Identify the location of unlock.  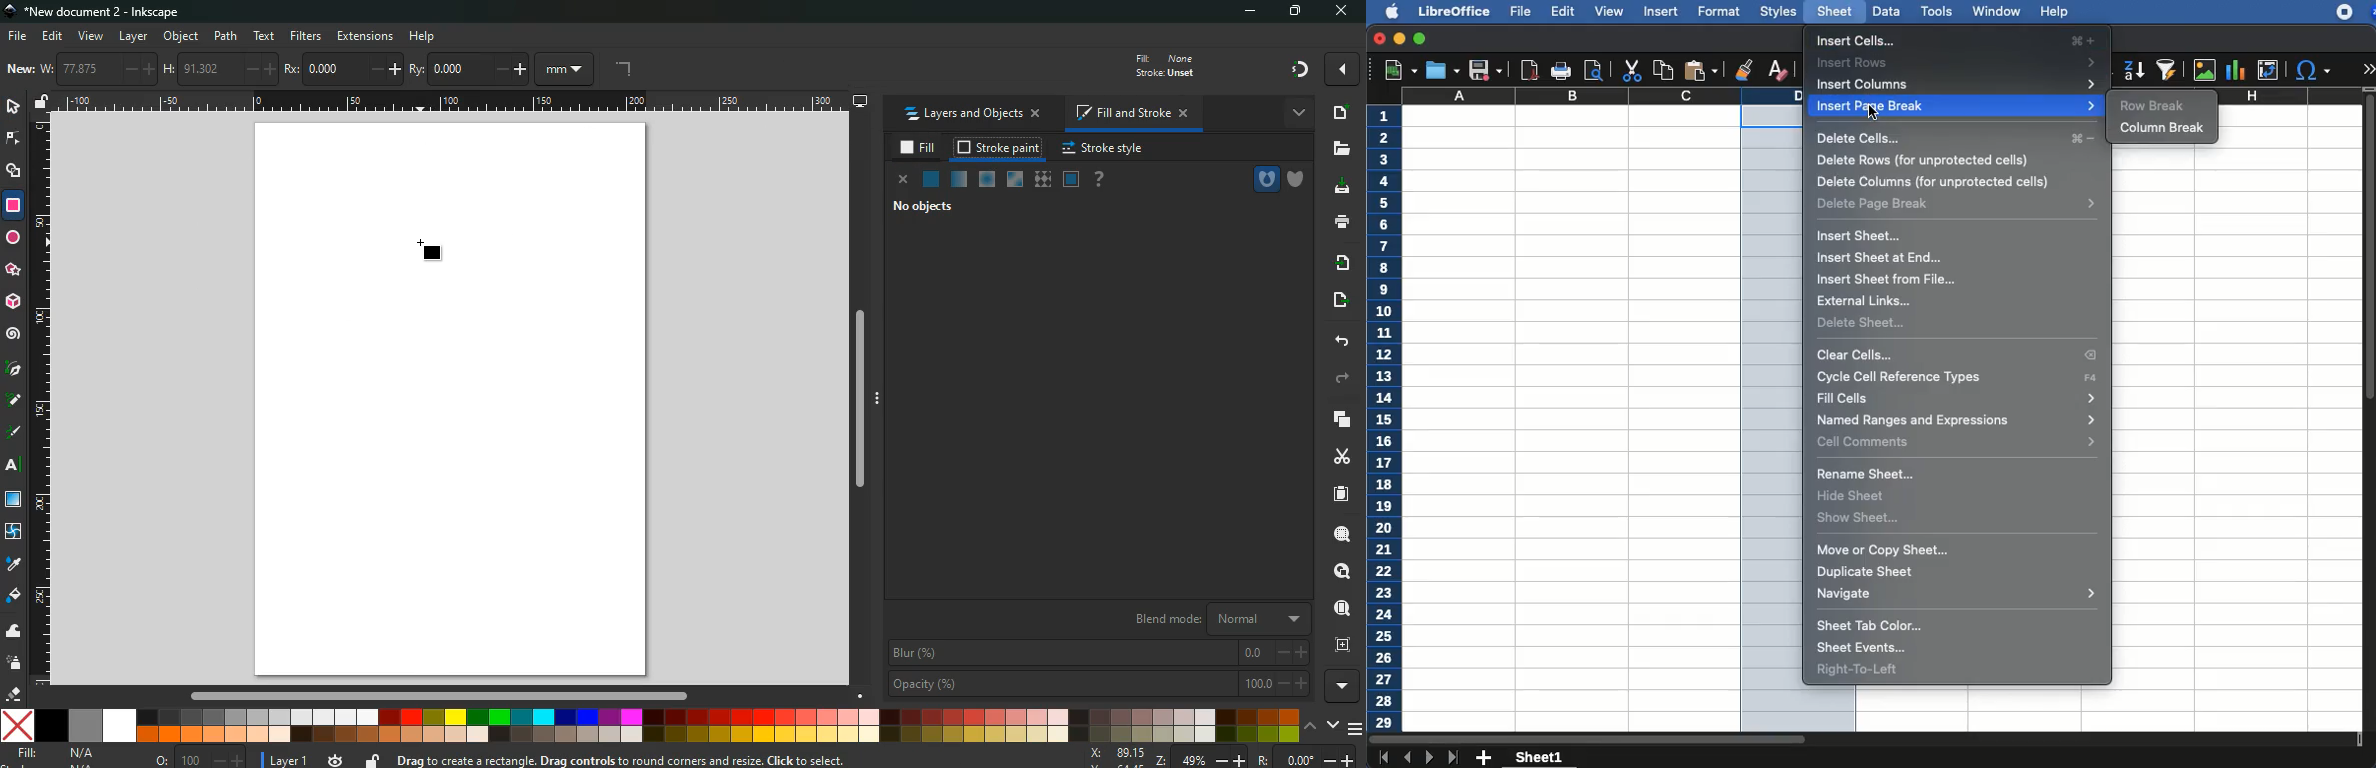
(369, 760).